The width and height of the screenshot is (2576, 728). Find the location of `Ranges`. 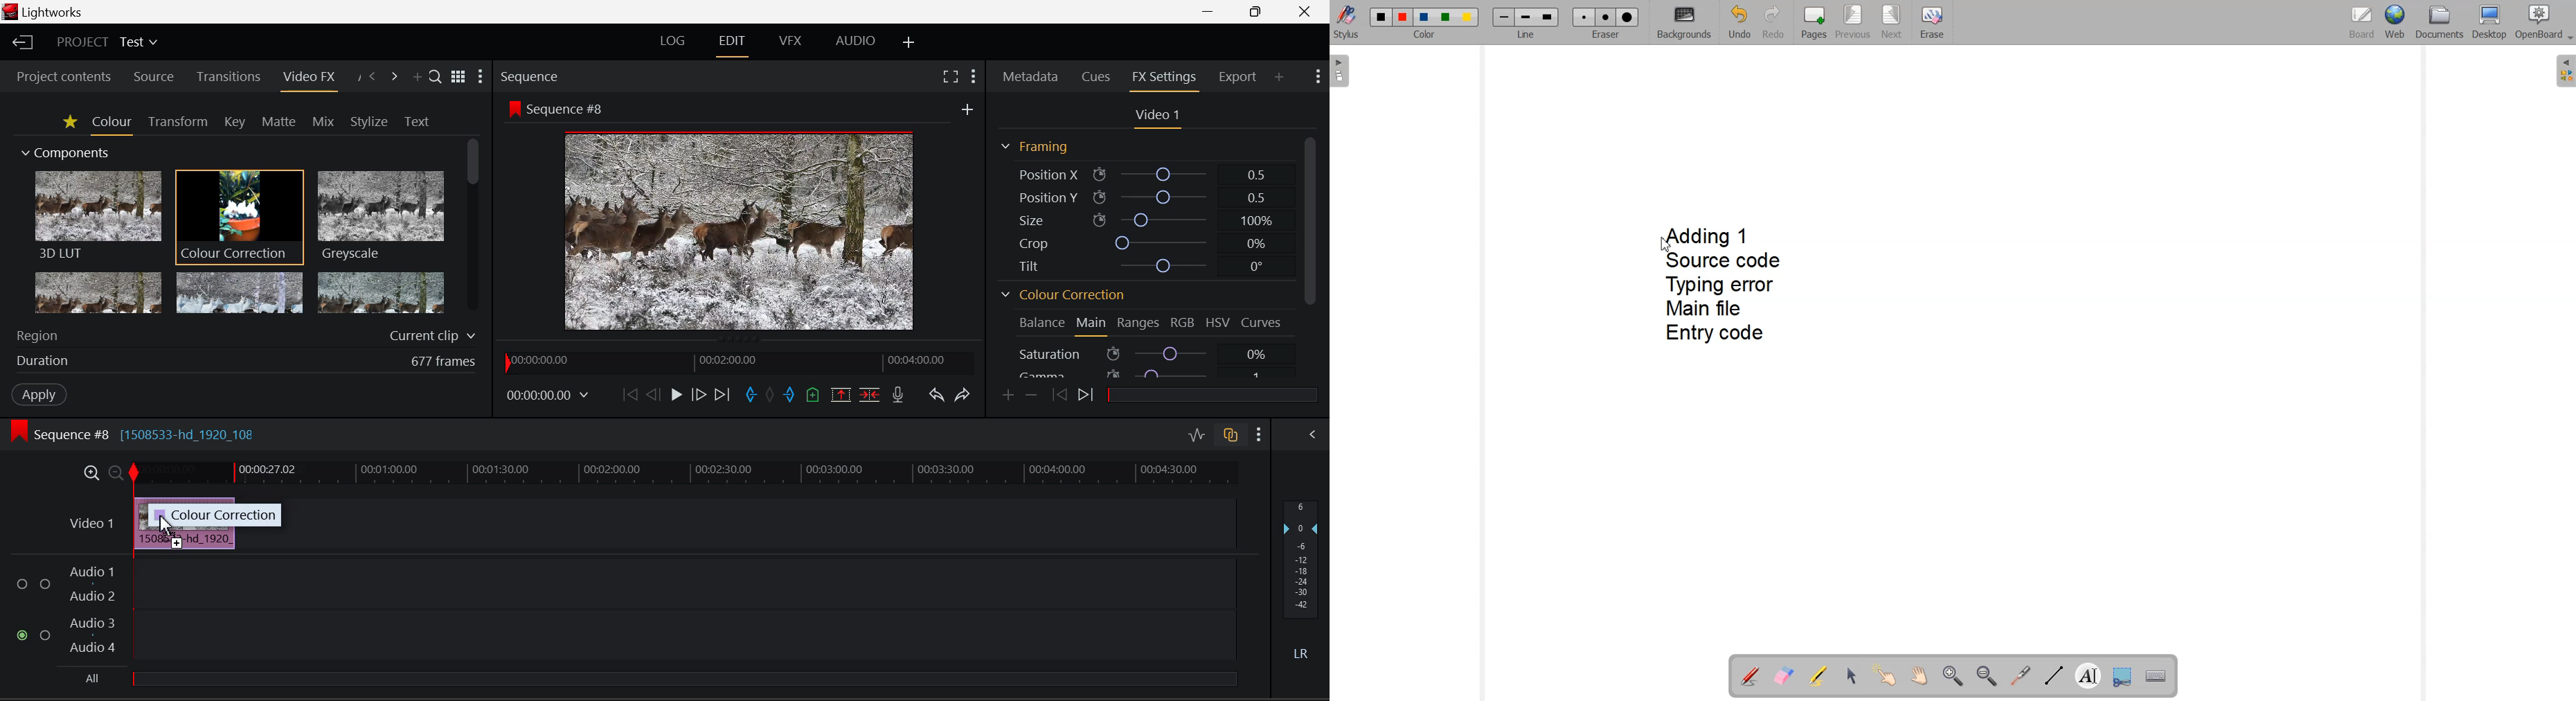

Ranges is located at coordinates (1139, 324).